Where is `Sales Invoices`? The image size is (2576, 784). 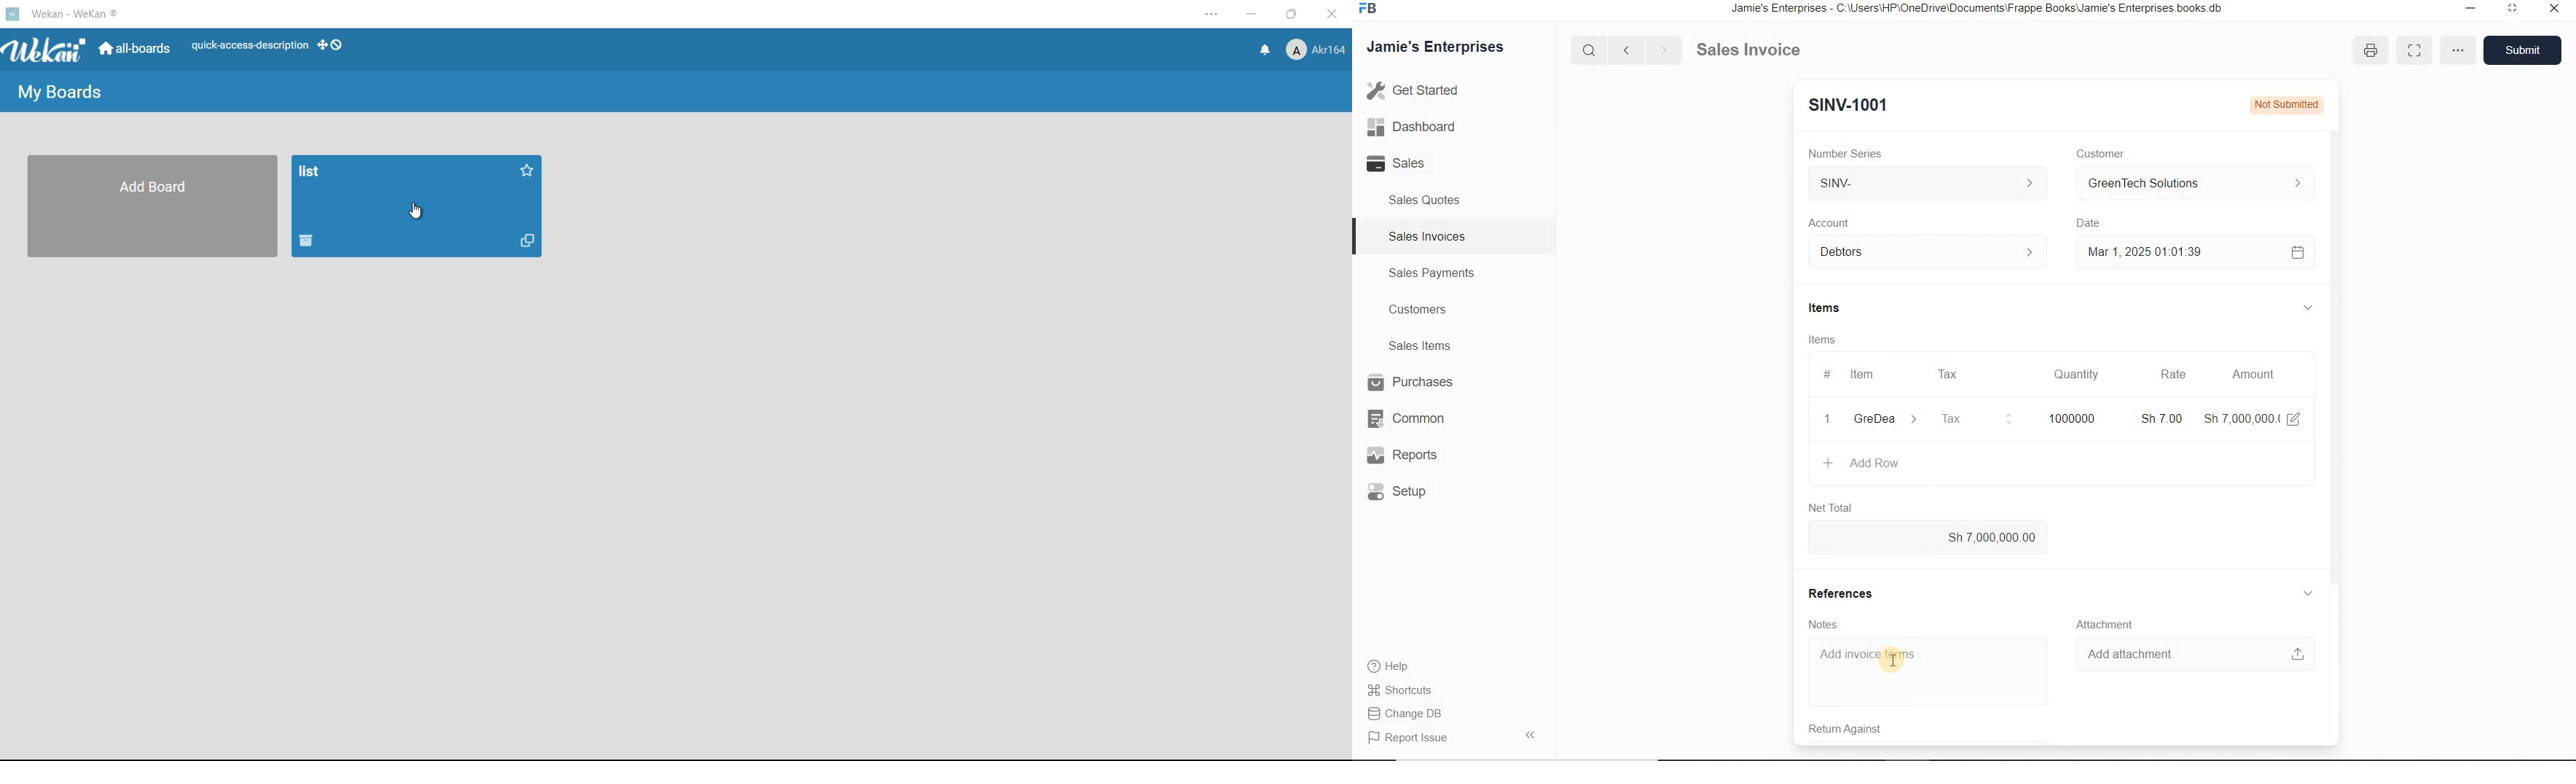 Sales Invoices is located at coordinates (1425, 235).